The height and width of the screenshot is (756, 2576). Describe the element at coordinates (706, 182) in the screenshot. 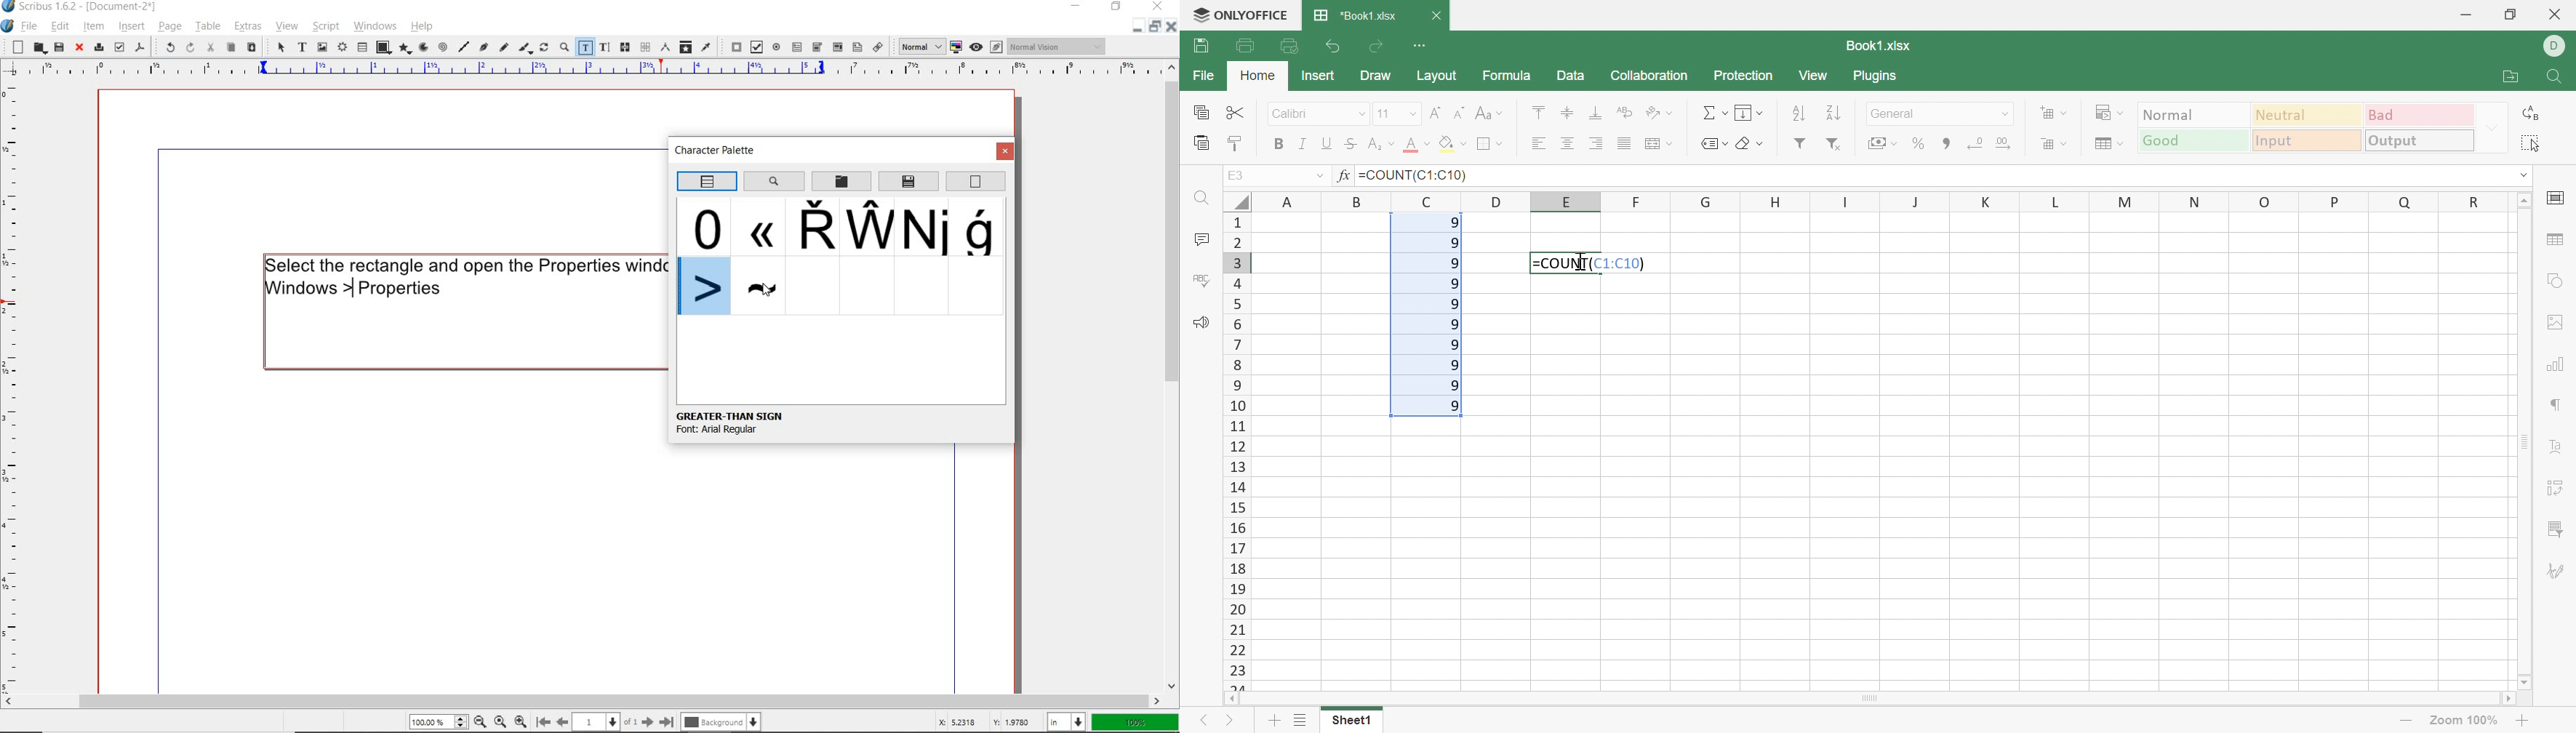

I see `show/hide enhanced palette` at that location.